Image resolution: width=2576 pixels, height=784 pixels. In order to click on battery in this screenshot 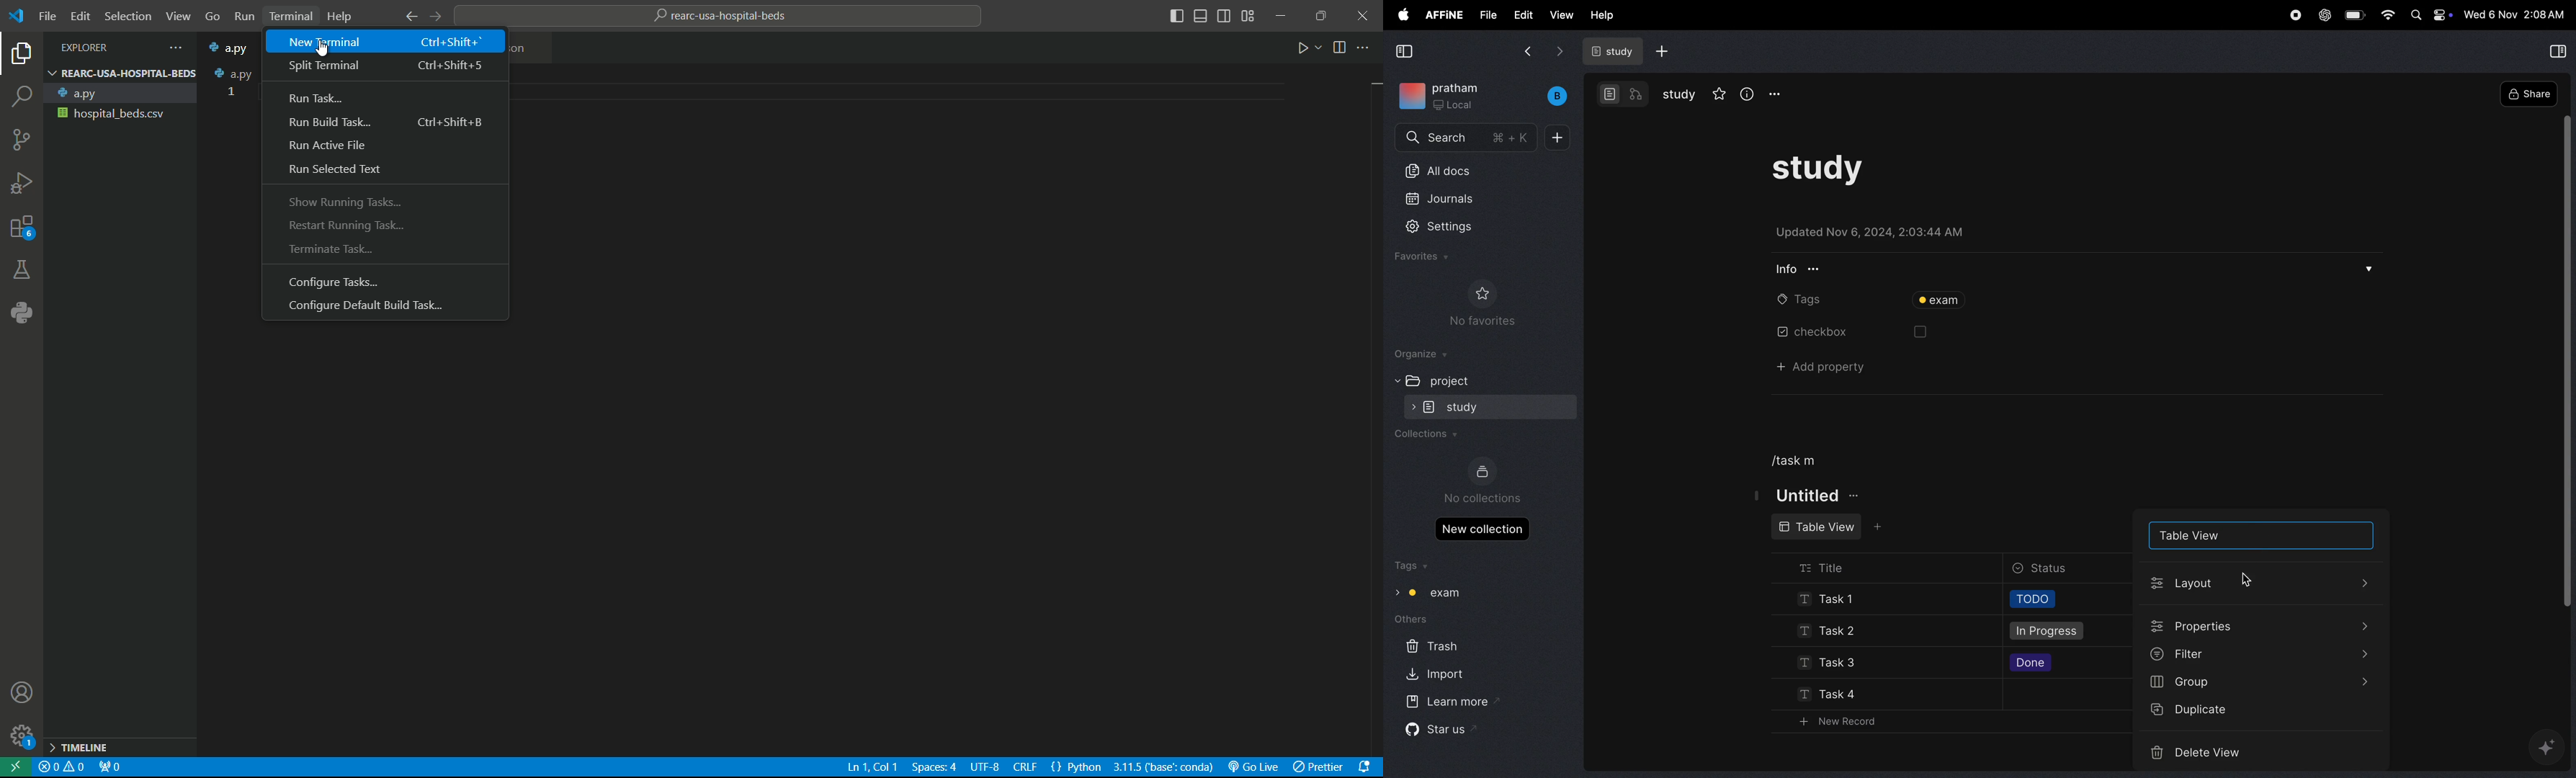, I will do `click(2353, 15)`.